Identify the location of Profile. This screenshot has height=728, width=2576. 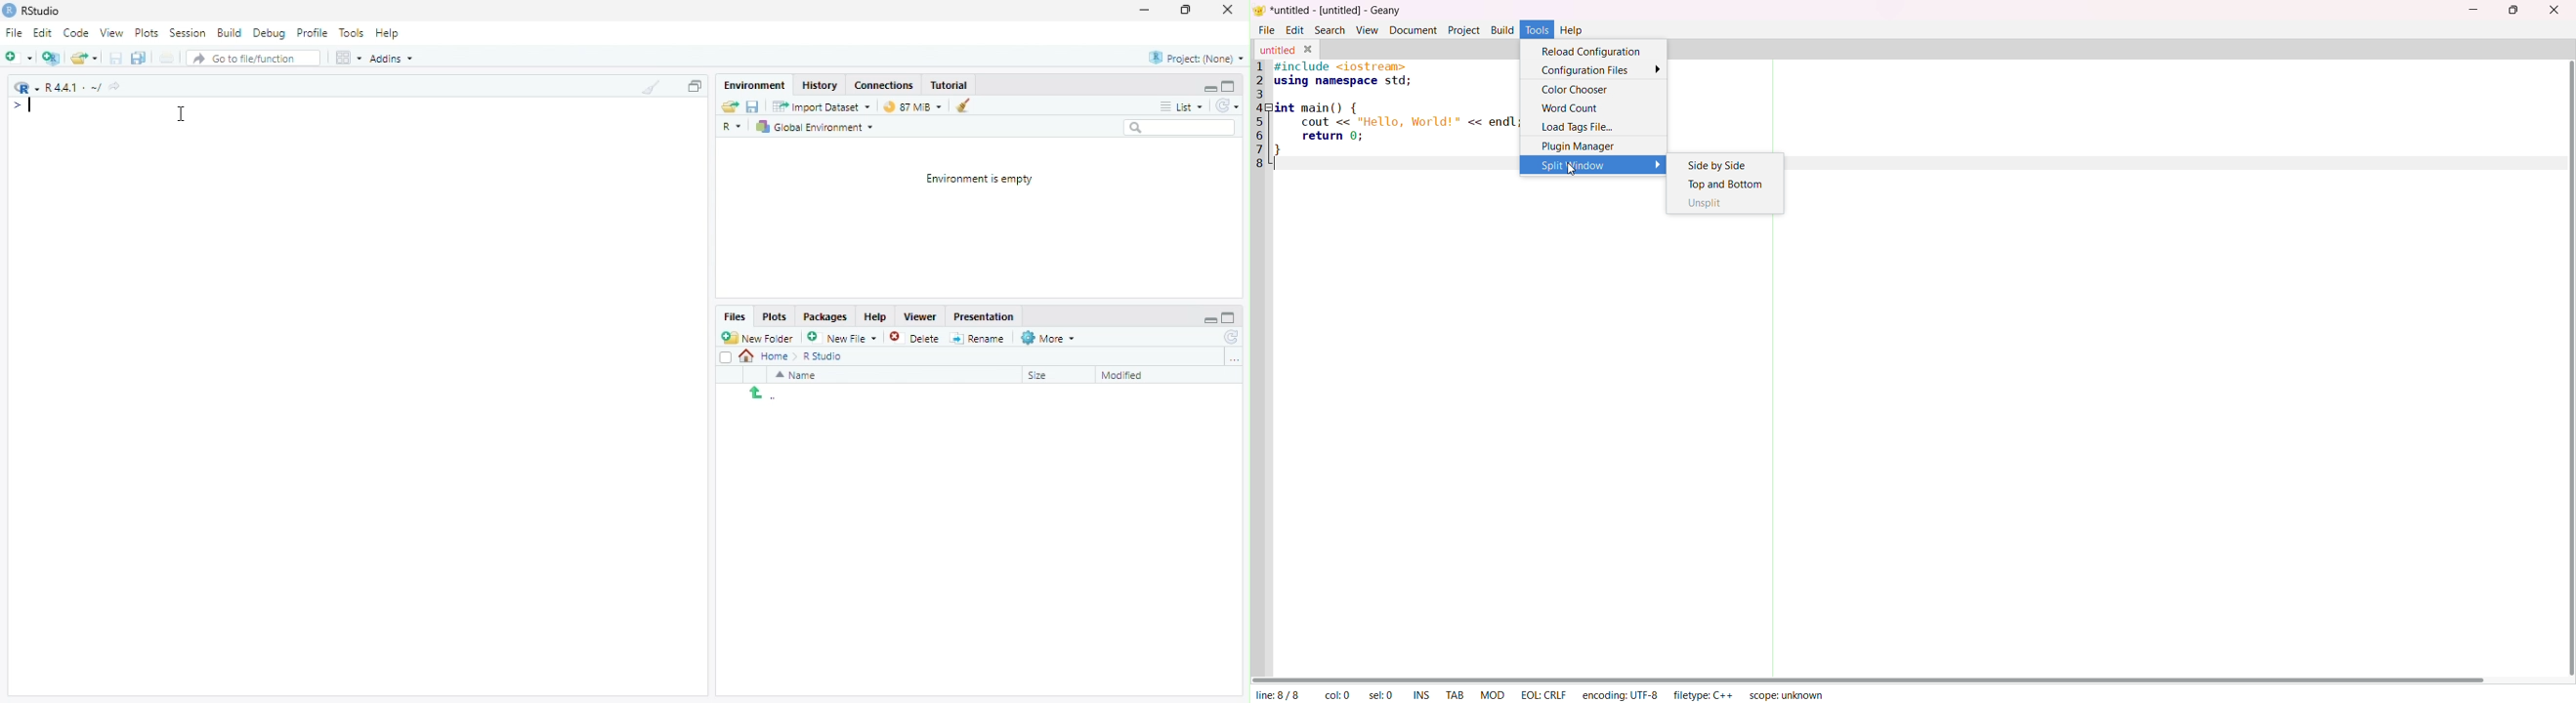
(312, 32).